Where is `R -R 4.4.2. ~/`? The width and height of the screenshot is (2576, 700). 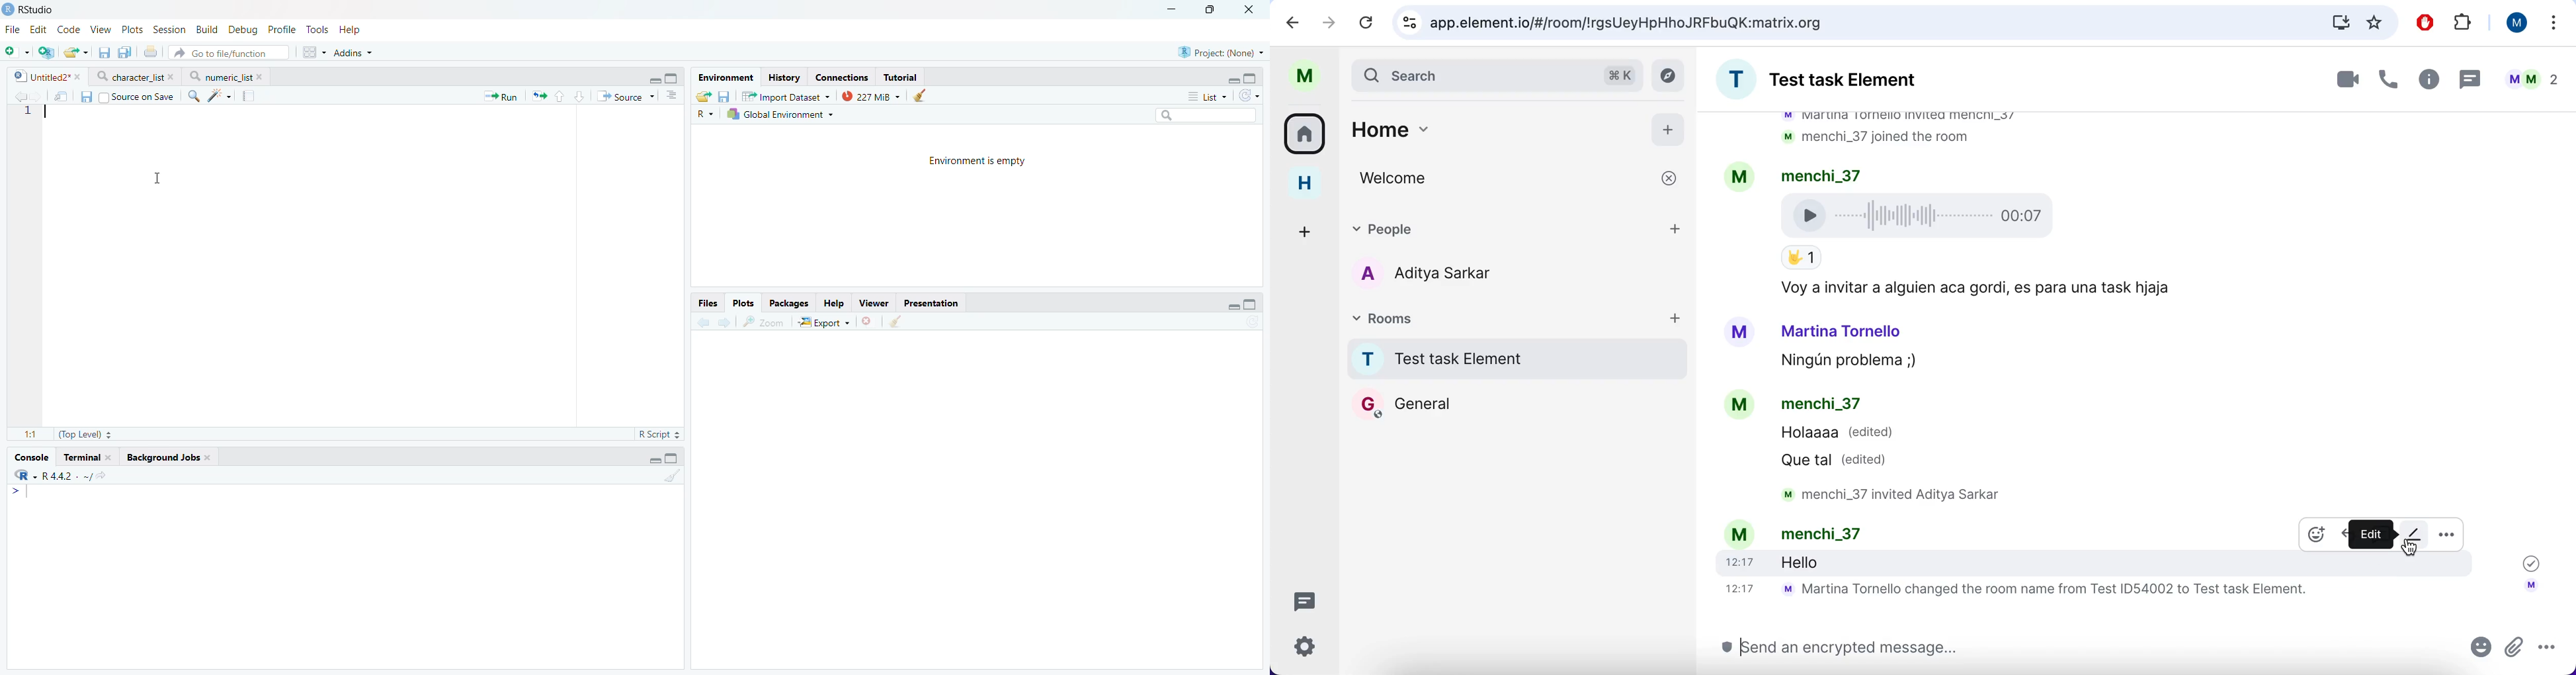 R -R 4.4.2. ~/ is located at coordinates (60, 475).